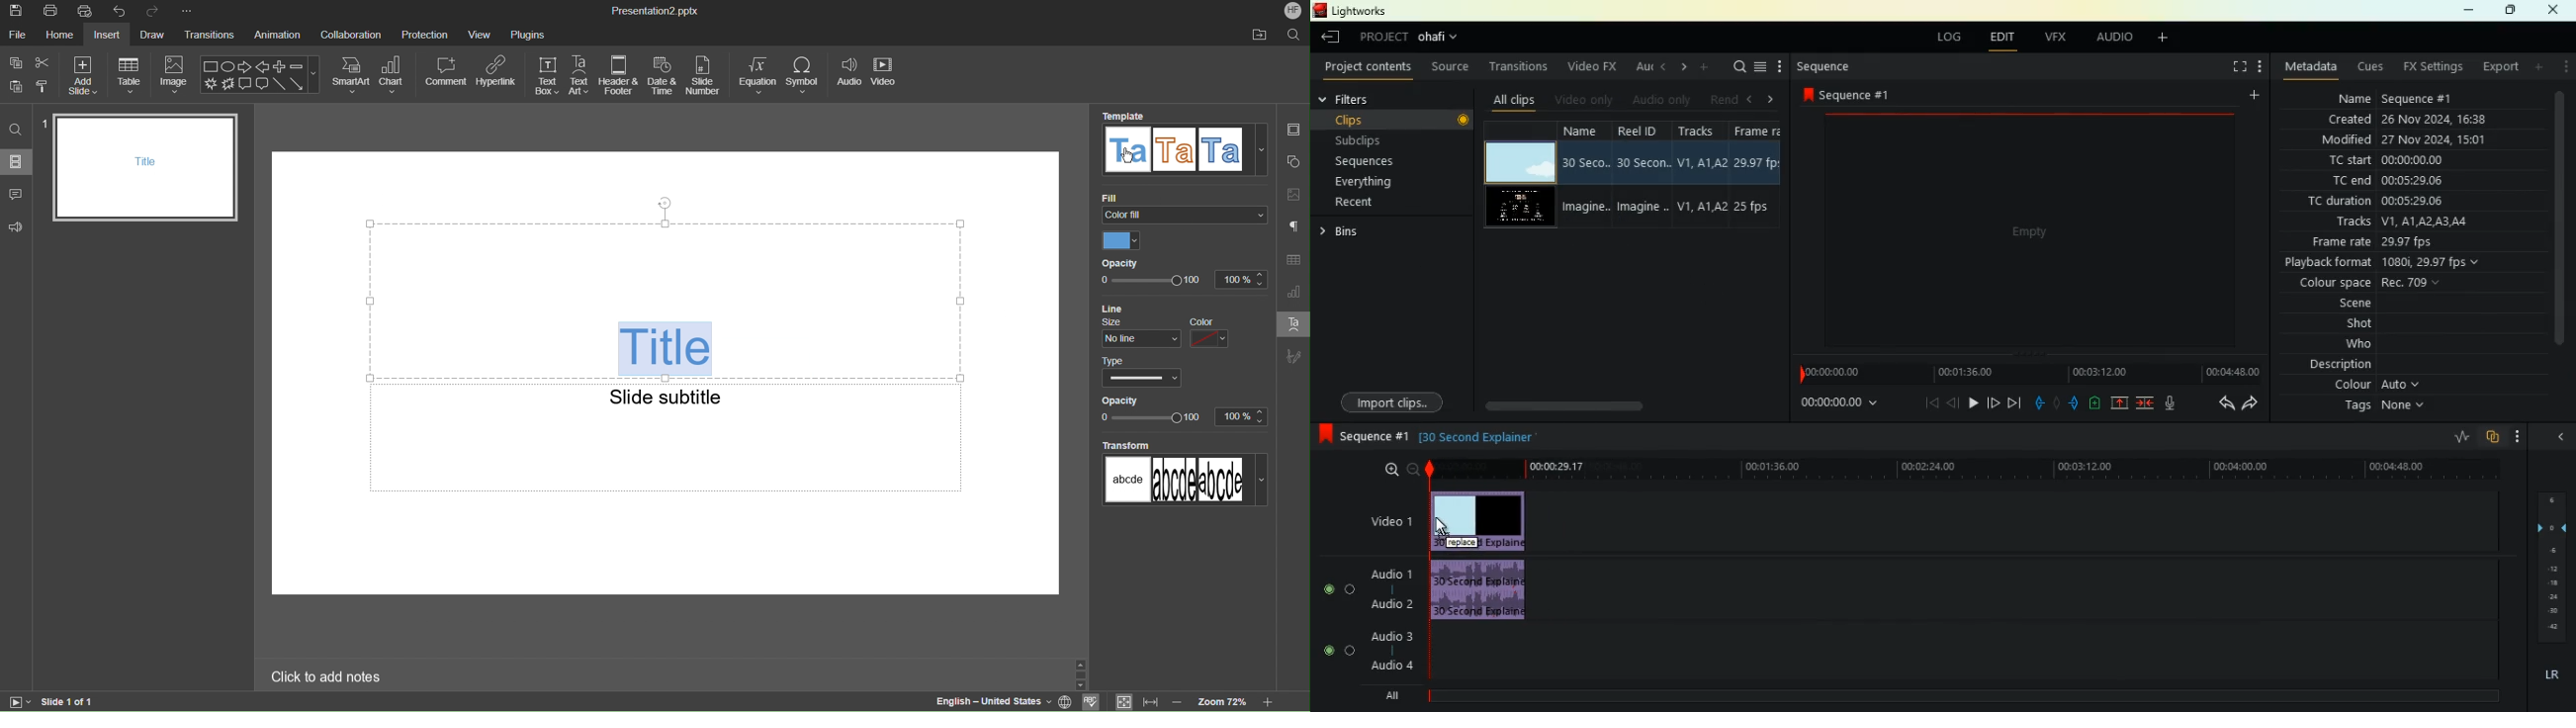 The width and height of the screenshot is (2576, 728). What do you see at coordinates (1513, 102) in the screenshot?
I see `all clips` at bounding box center [1513, 102].